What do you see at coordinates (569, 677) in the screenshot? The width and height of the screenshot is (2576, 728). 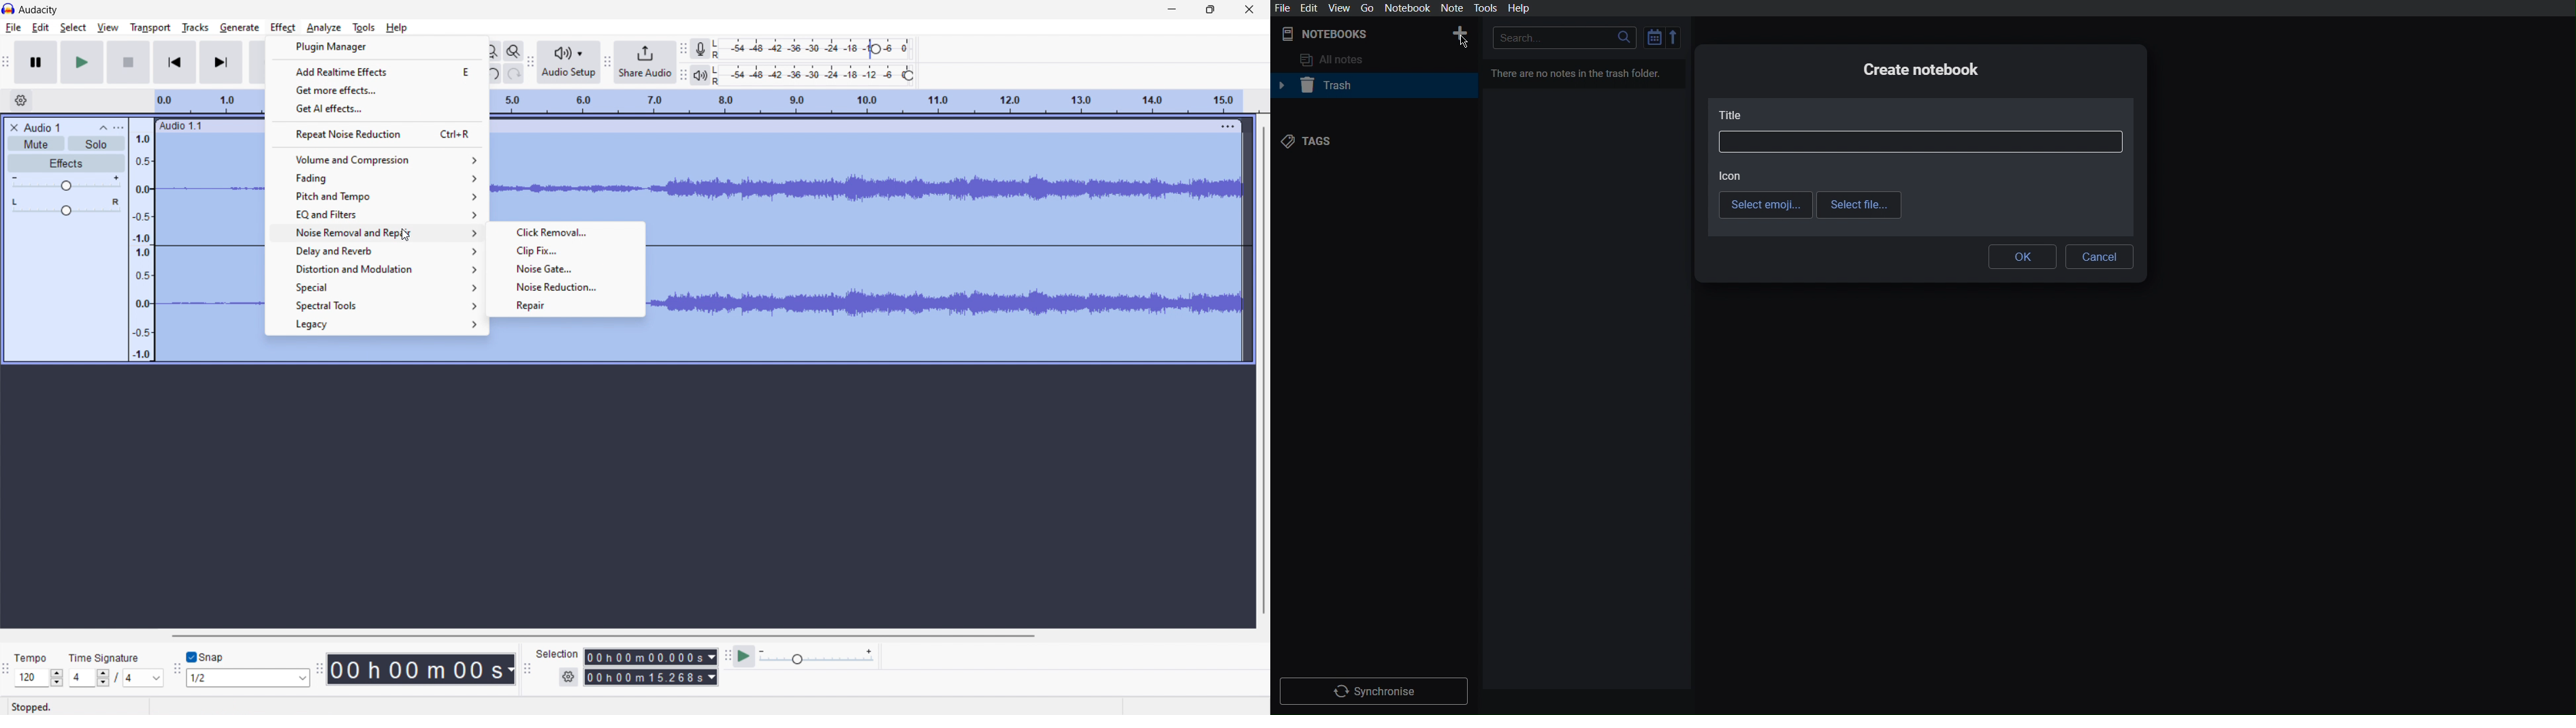 I see `settings` at bounding box center [569, 677].